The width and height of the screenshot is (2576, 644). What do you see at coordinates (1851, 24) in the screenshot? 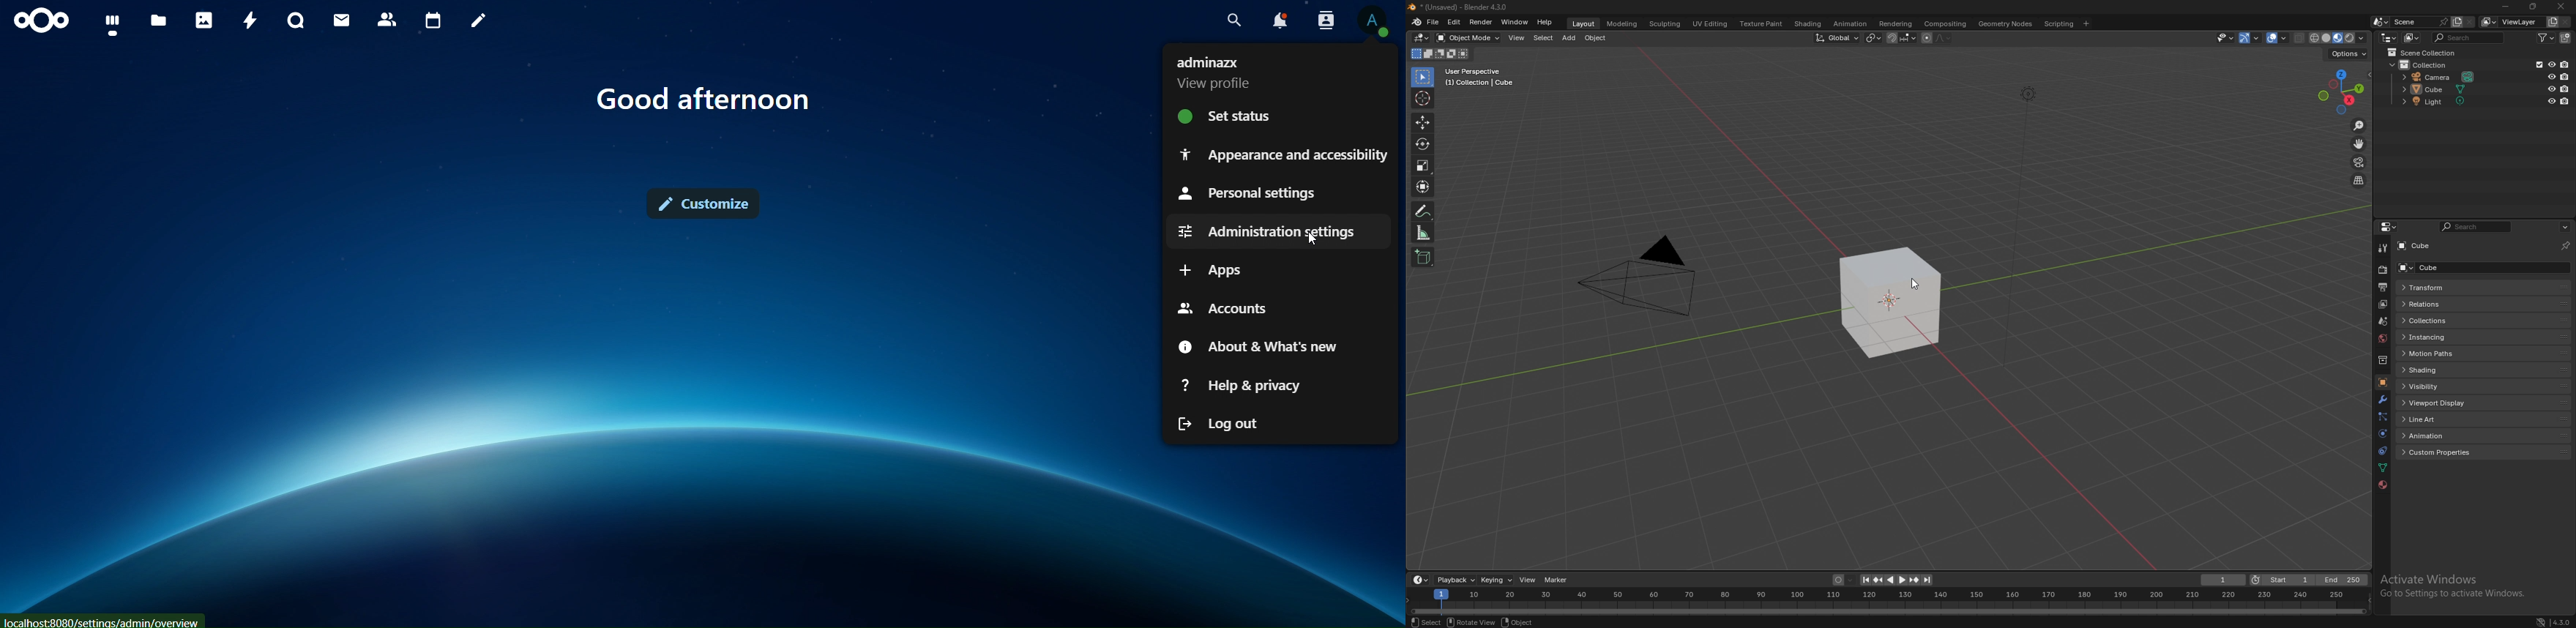
I see `animation` at bounding box center [1851, 24].